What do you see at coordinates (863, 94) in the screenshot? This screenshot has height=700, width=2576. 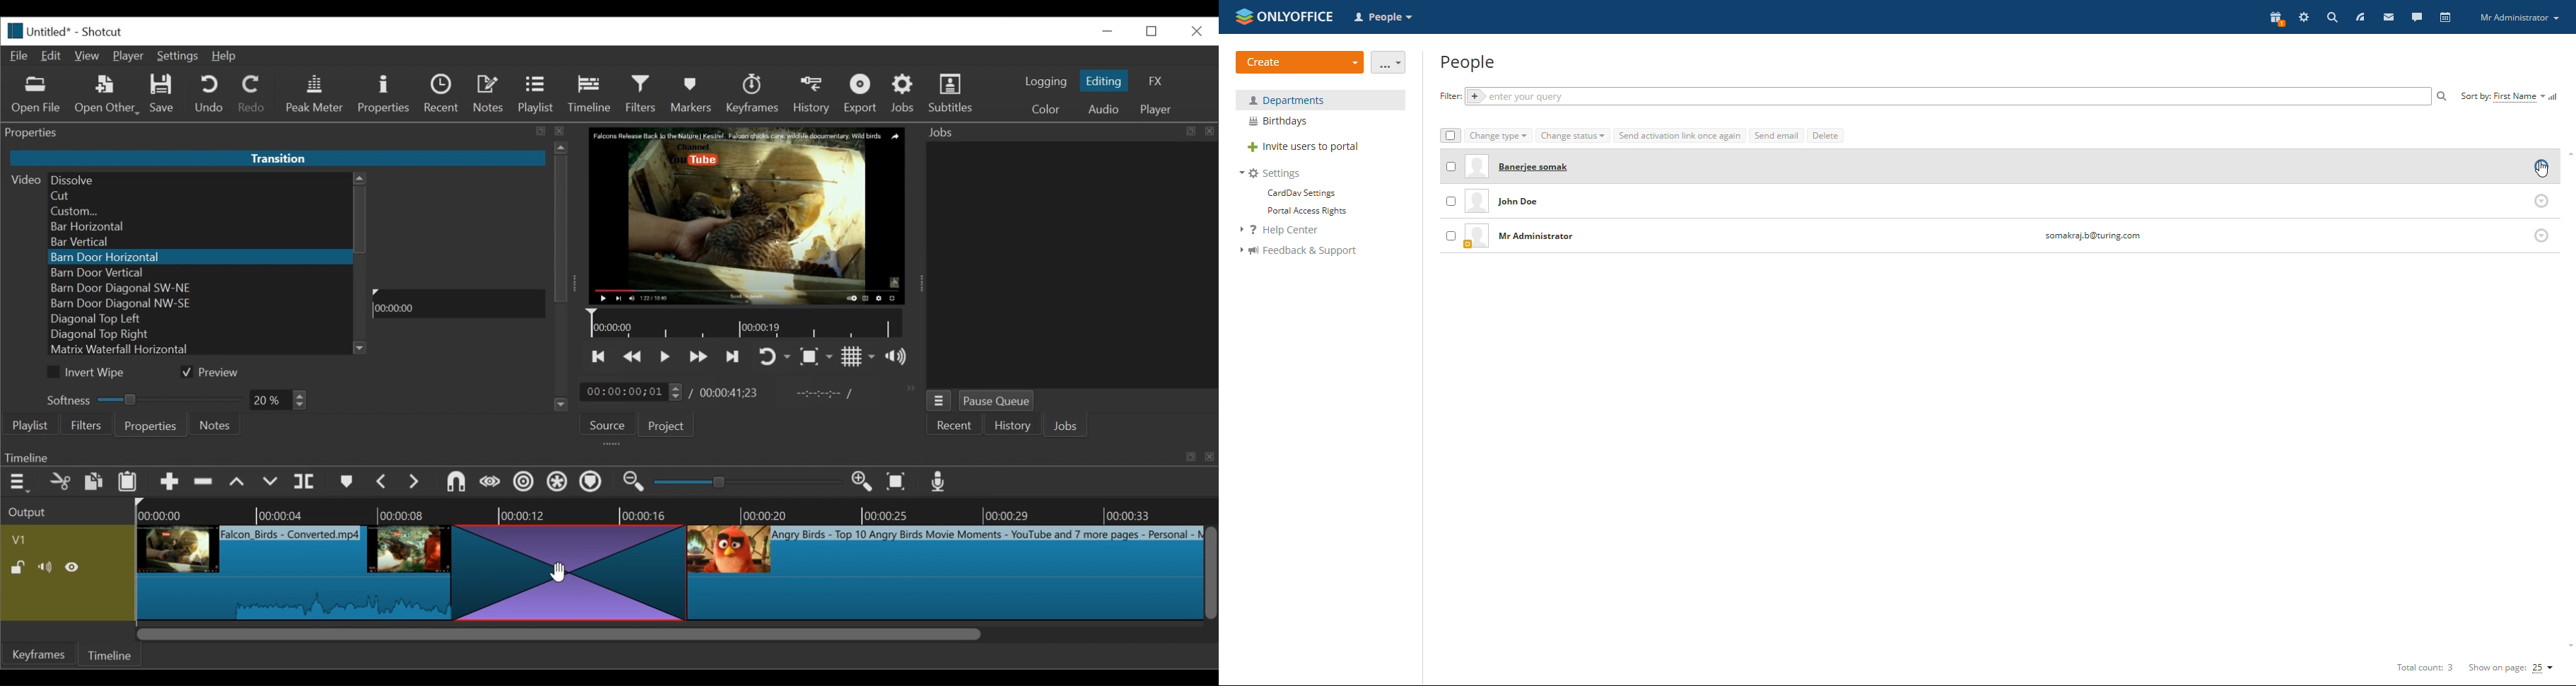 I see `Export` at bounding box center [863, 94].